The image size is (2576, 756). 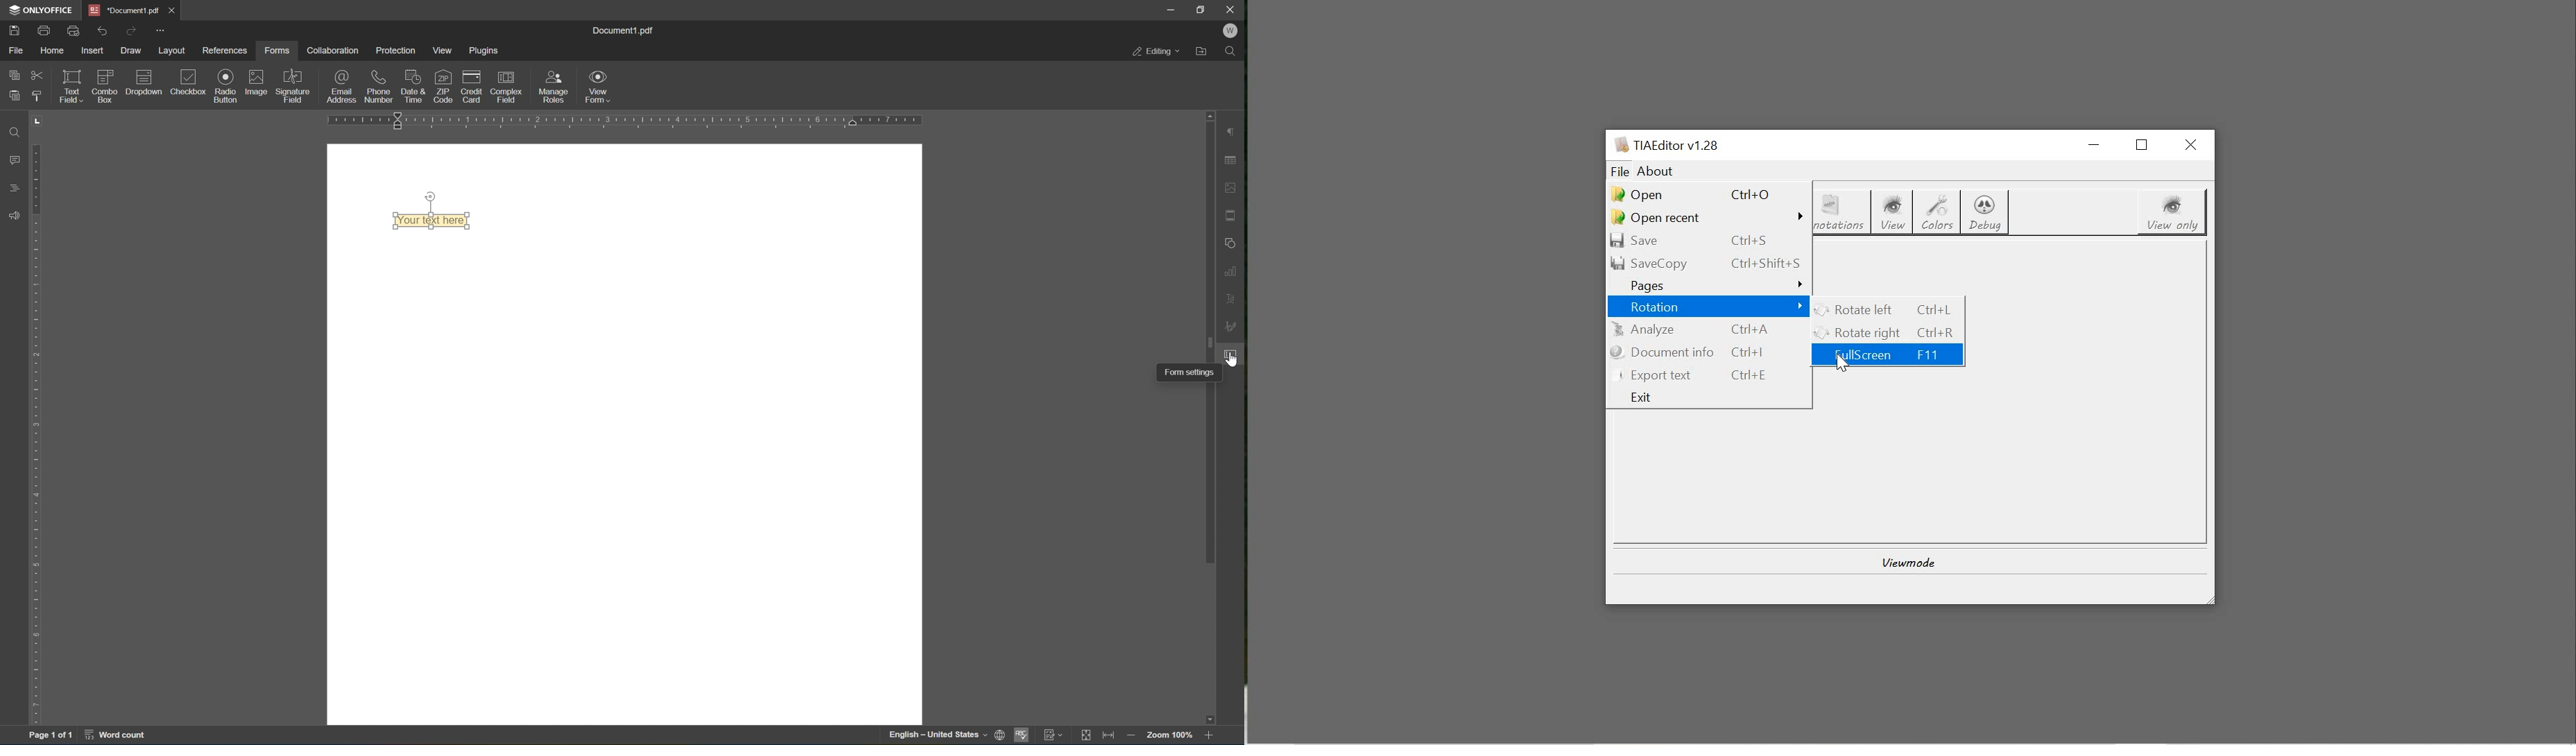 What do you see at coordinates (36, 434) in the screenshot?
I see `ruler` at bounding box center [36, 434].